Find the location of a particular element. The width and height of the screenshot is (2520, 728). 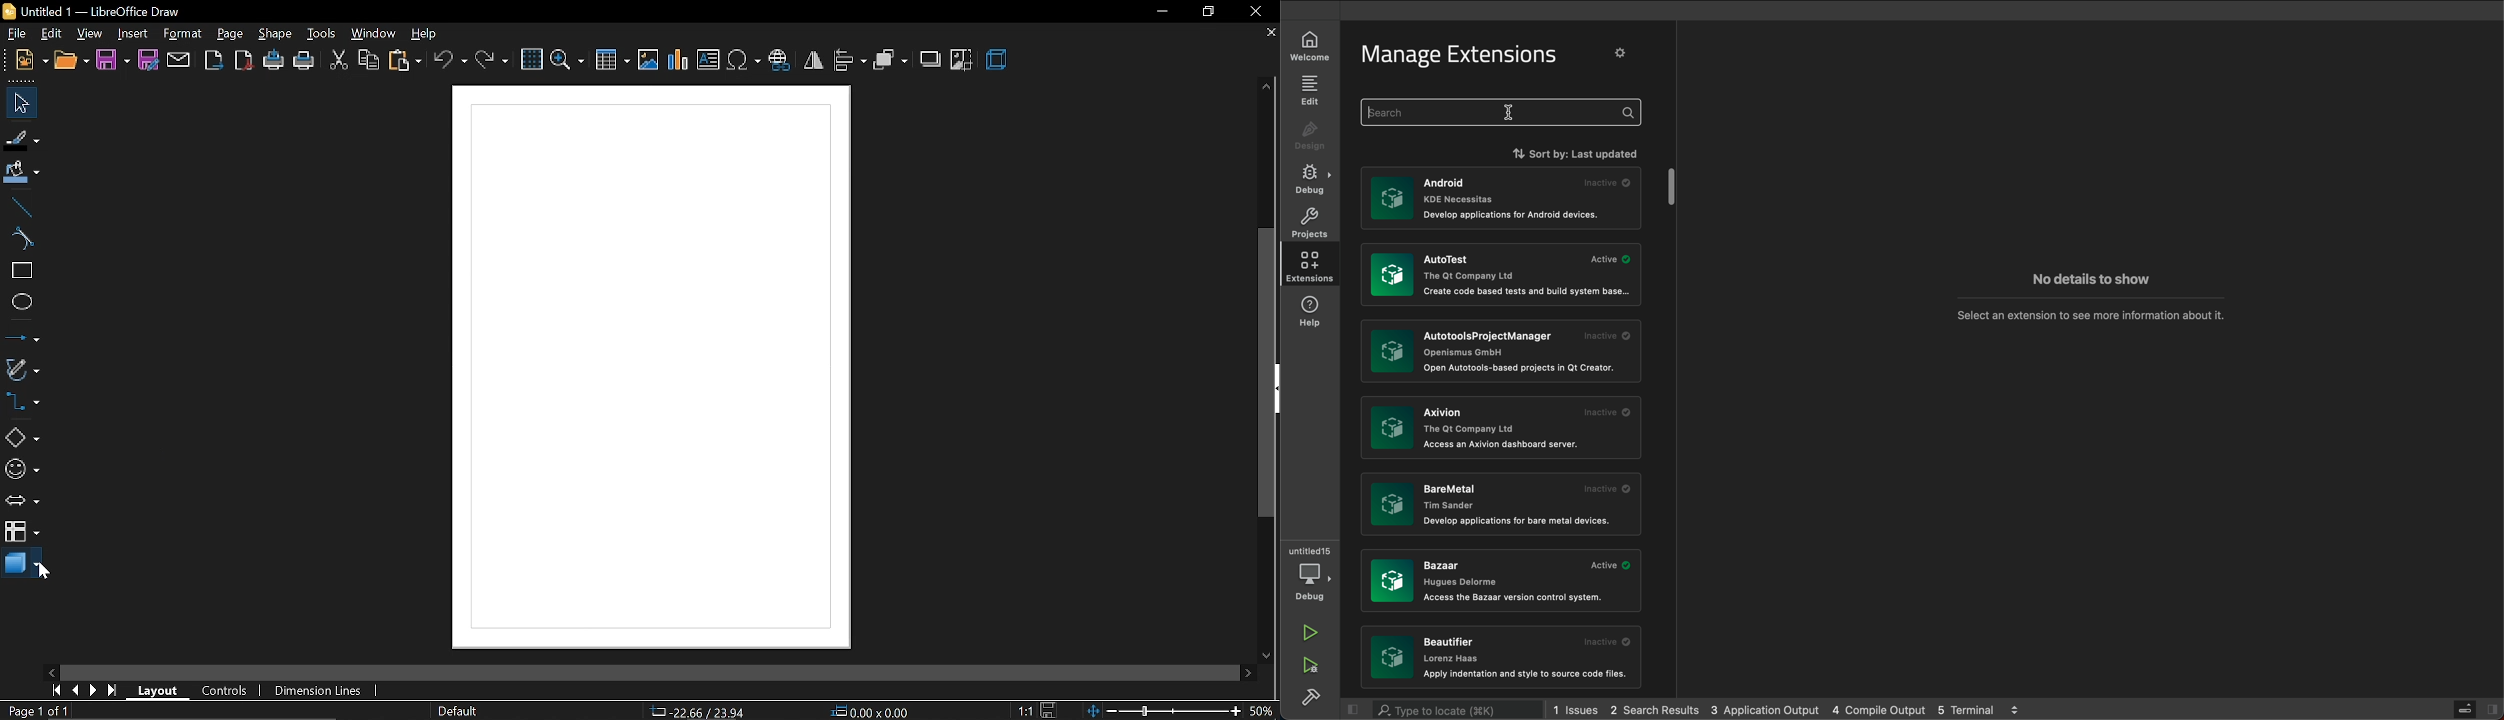

50% is located at coordinates (1264, 710).